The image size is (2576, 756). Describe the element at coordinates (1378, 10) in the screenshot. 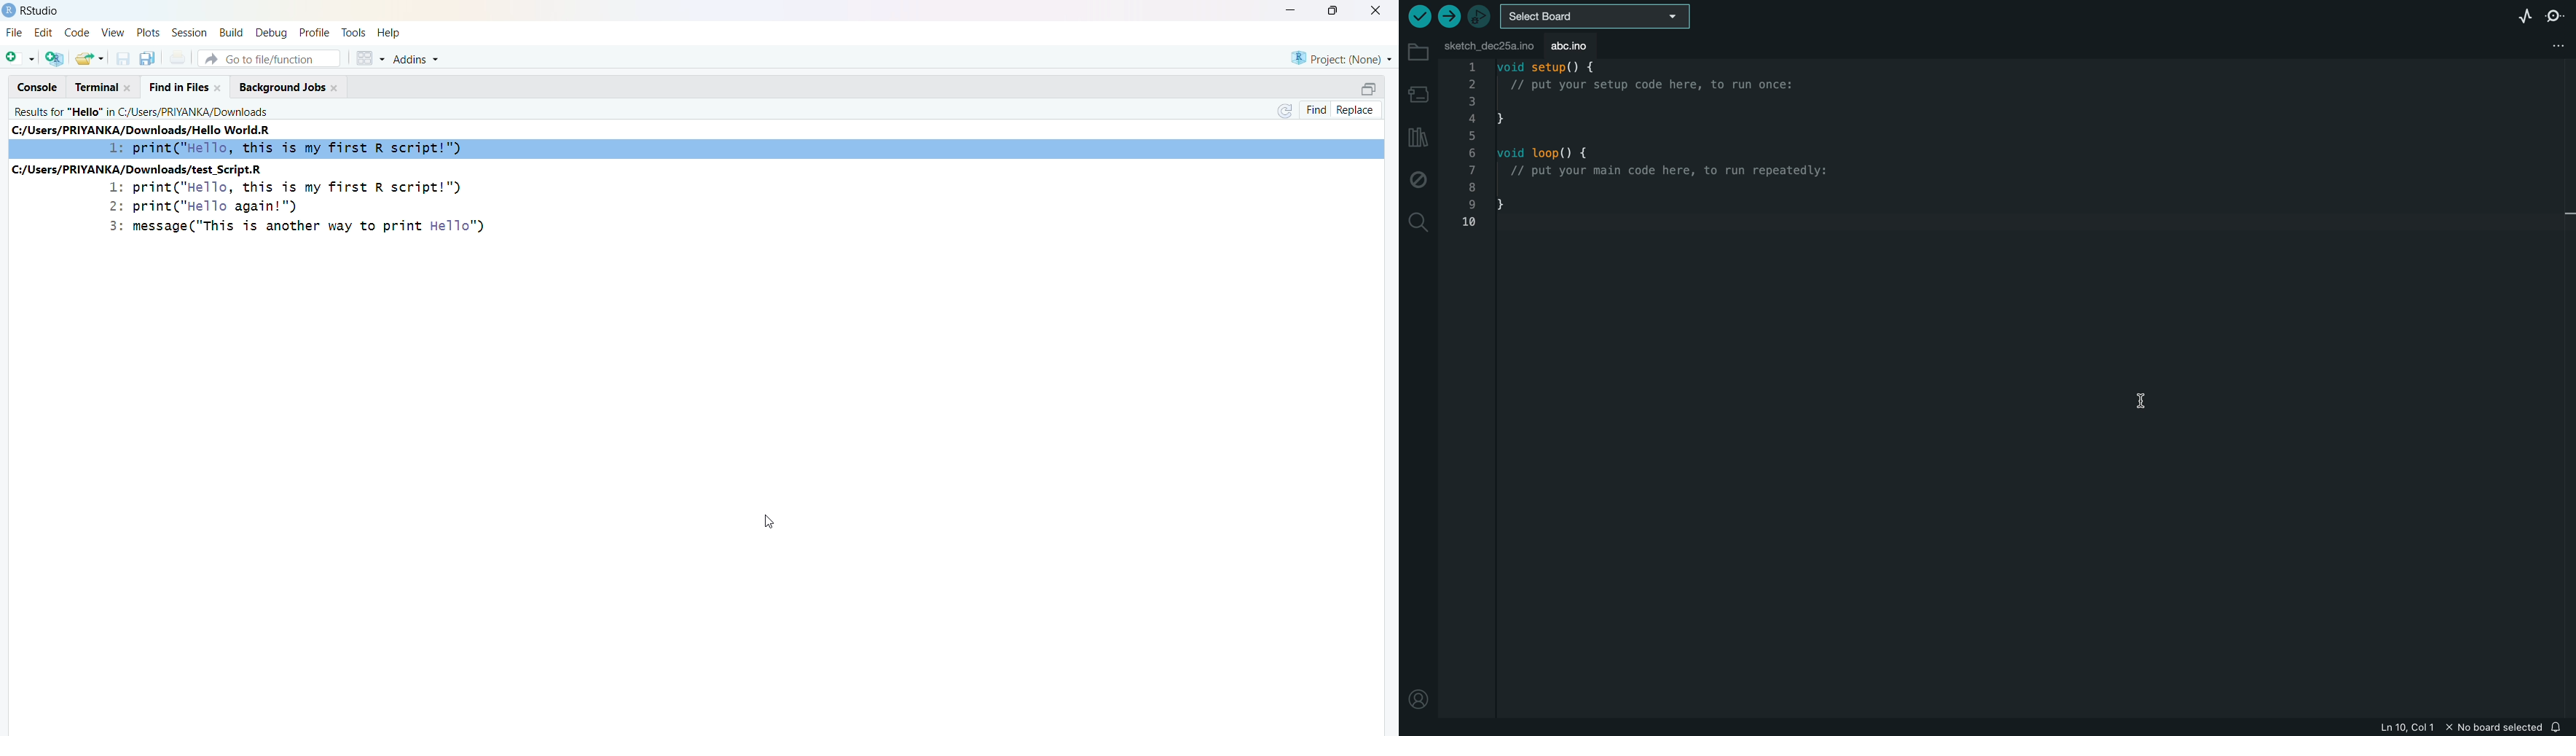

I see `close` at that location.